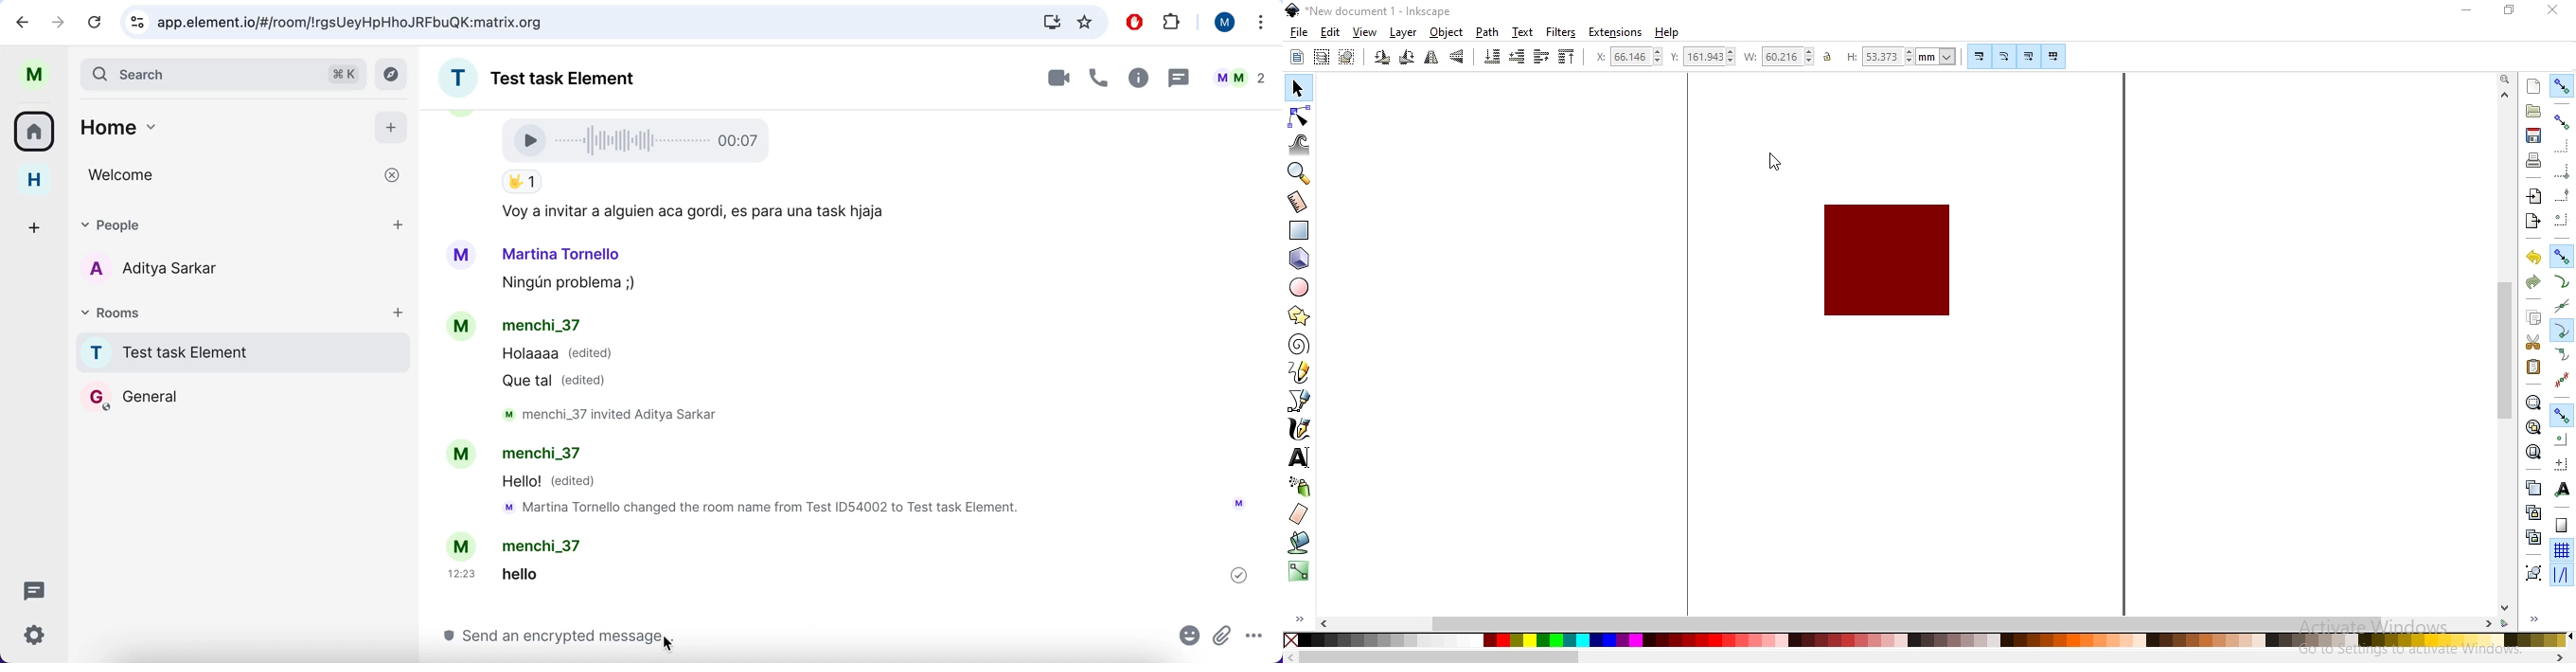  Describe the element at coordinates (1174, 23) in the screenshot. I see `extensions` at that location.